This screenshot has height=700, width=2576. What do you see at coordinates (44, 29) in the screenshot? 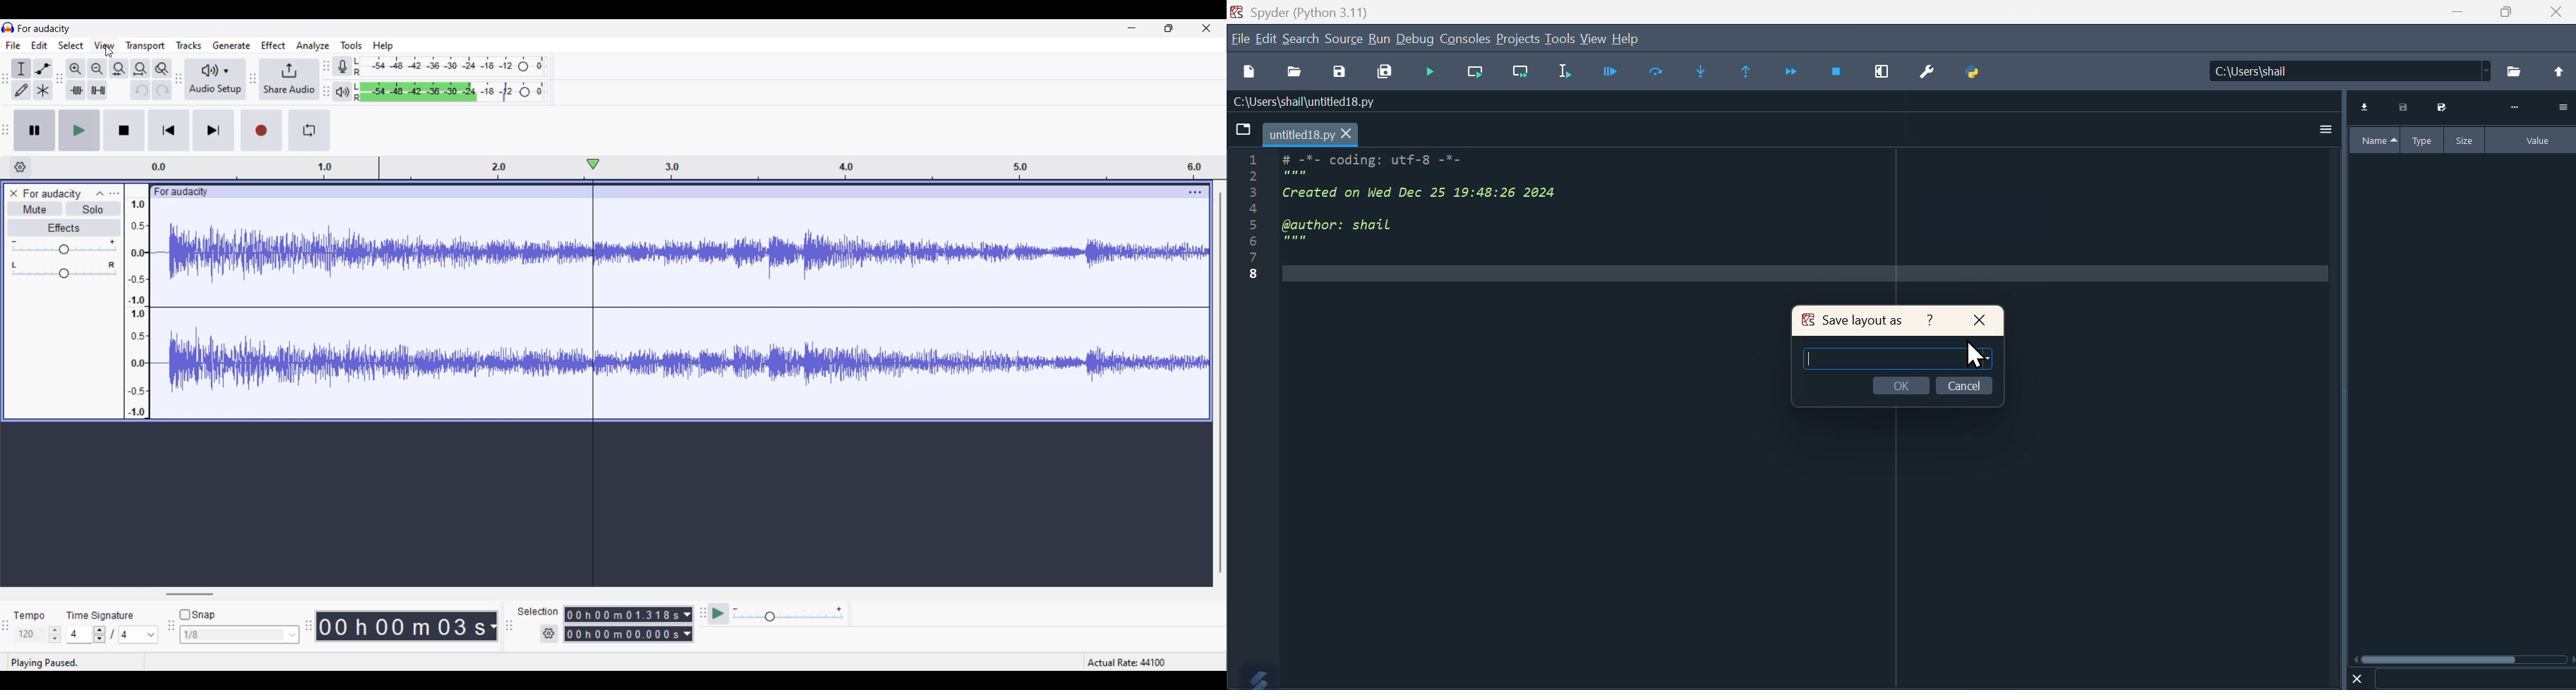
I see `Software name` at bounding box center [44, 29].